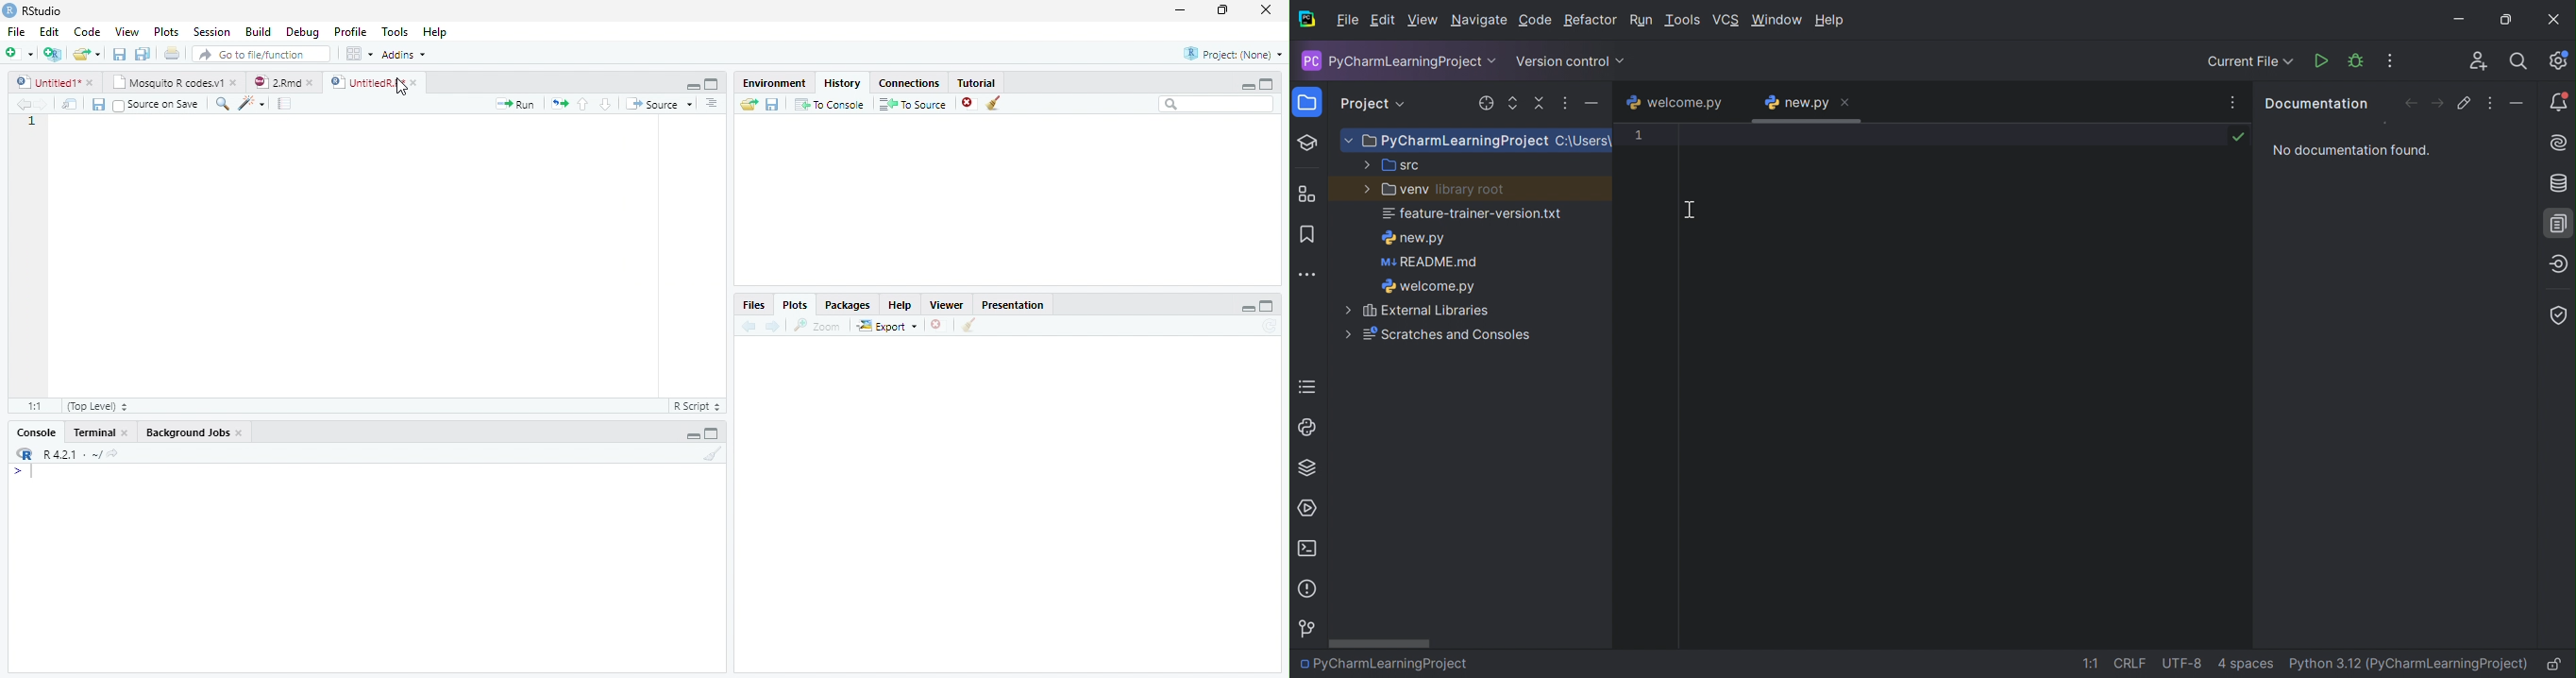 The height and width of the screenshot is (700, 2576). What do you see at coordinates (221, 105) in the screenshot?
I see `Zoom In` at bounding box center [221, 105].